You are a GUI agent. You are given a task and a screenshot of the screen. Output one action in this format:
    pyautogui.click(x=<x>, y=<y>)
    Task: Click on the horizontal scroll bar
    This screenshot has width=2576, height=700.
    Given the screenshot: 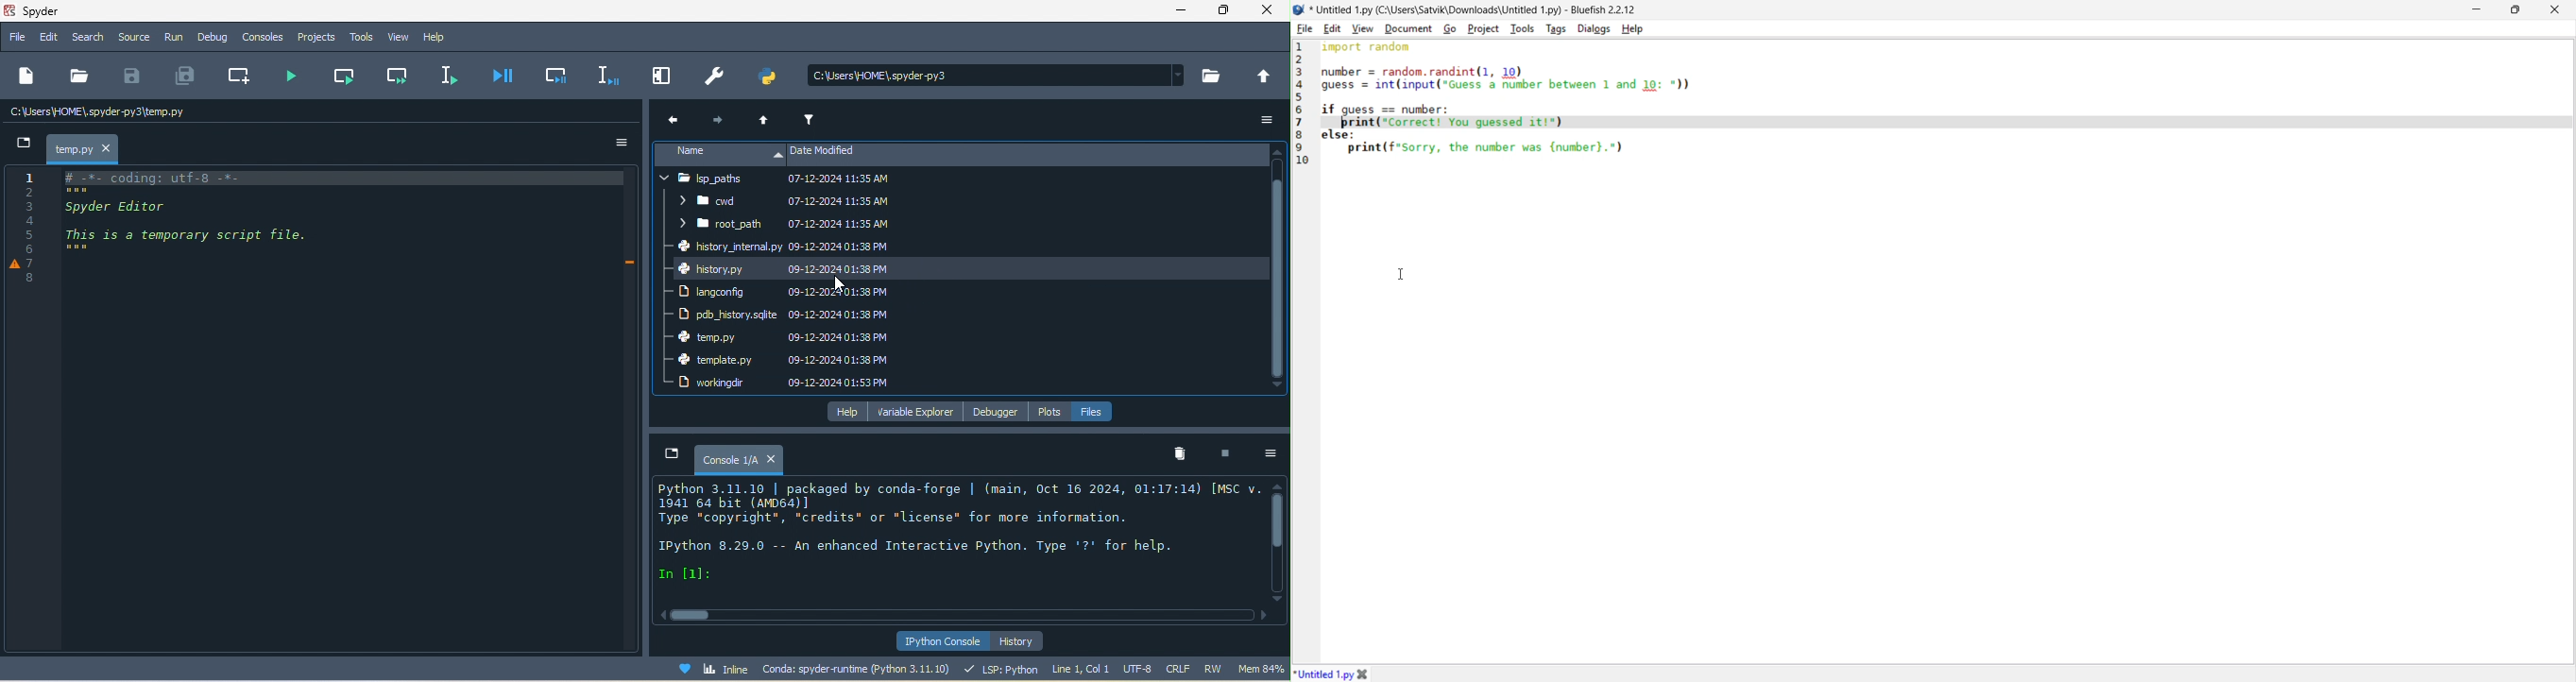 What is the action you would take?
    pyautogui.click(x=961, y=617)
    